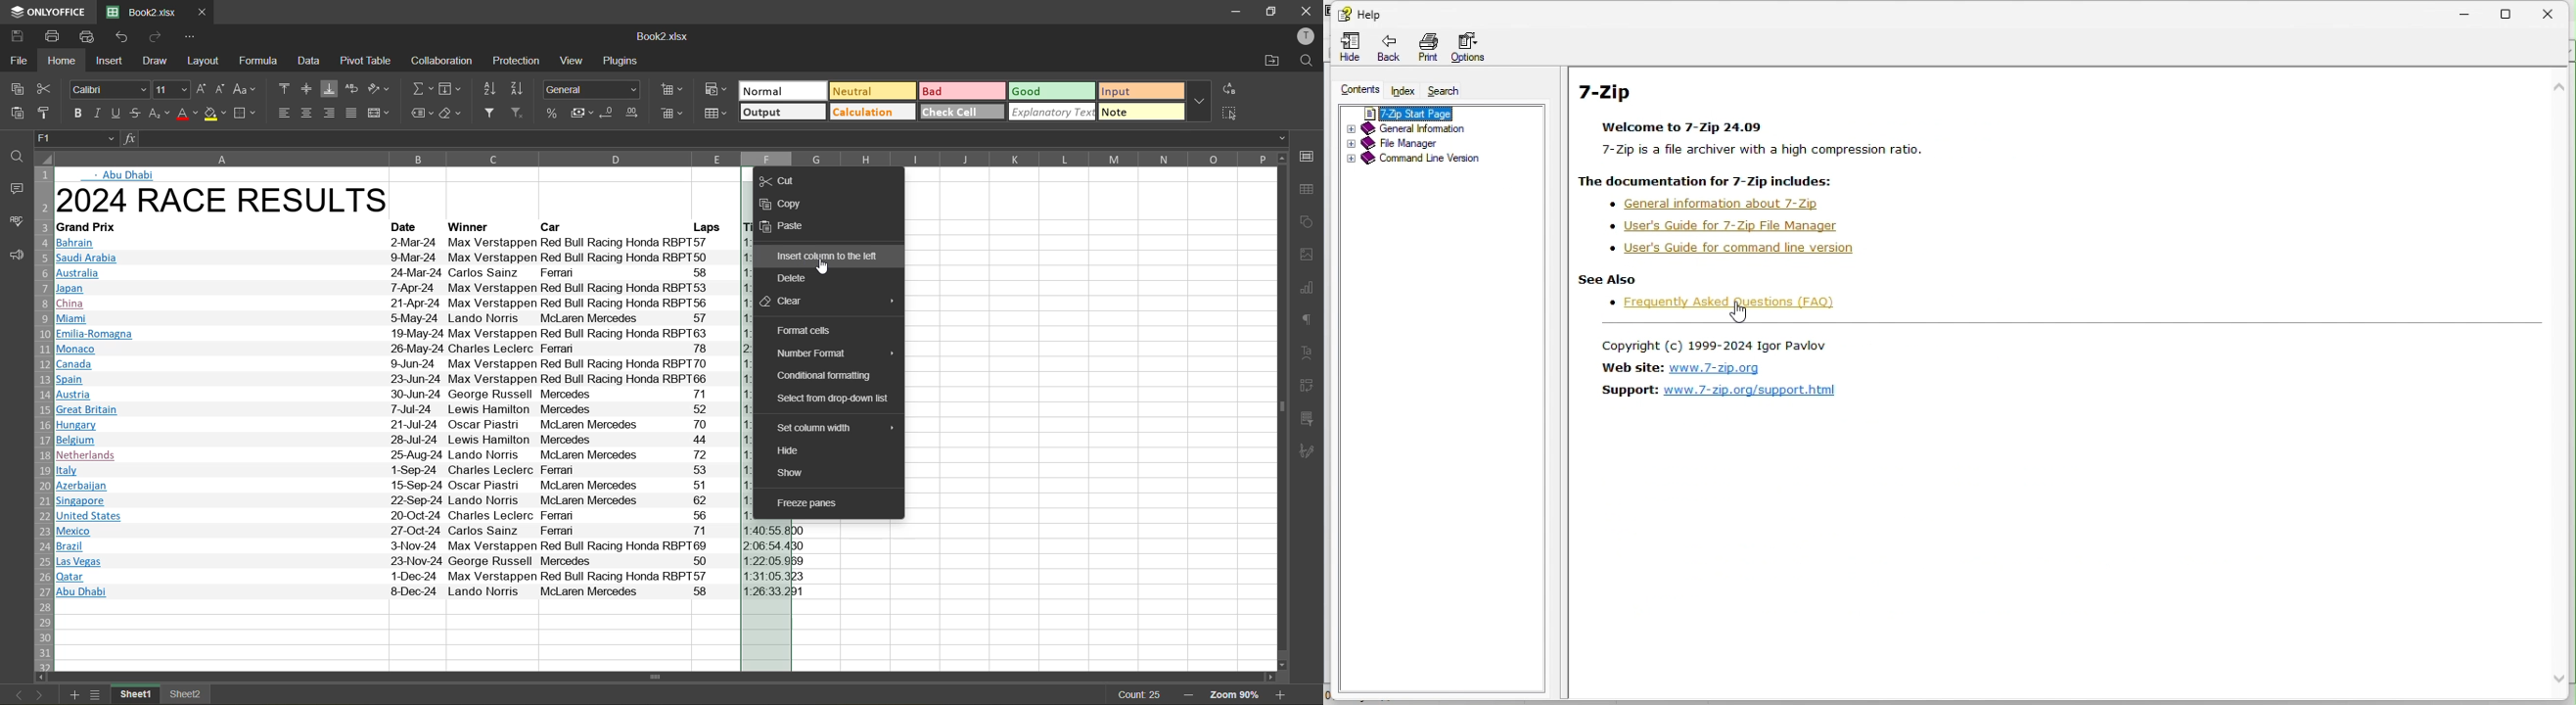  What do you see at coordinates (835, 398) in the screenshot?
I see `select from drop-down list` at bounding box center [835, 398].